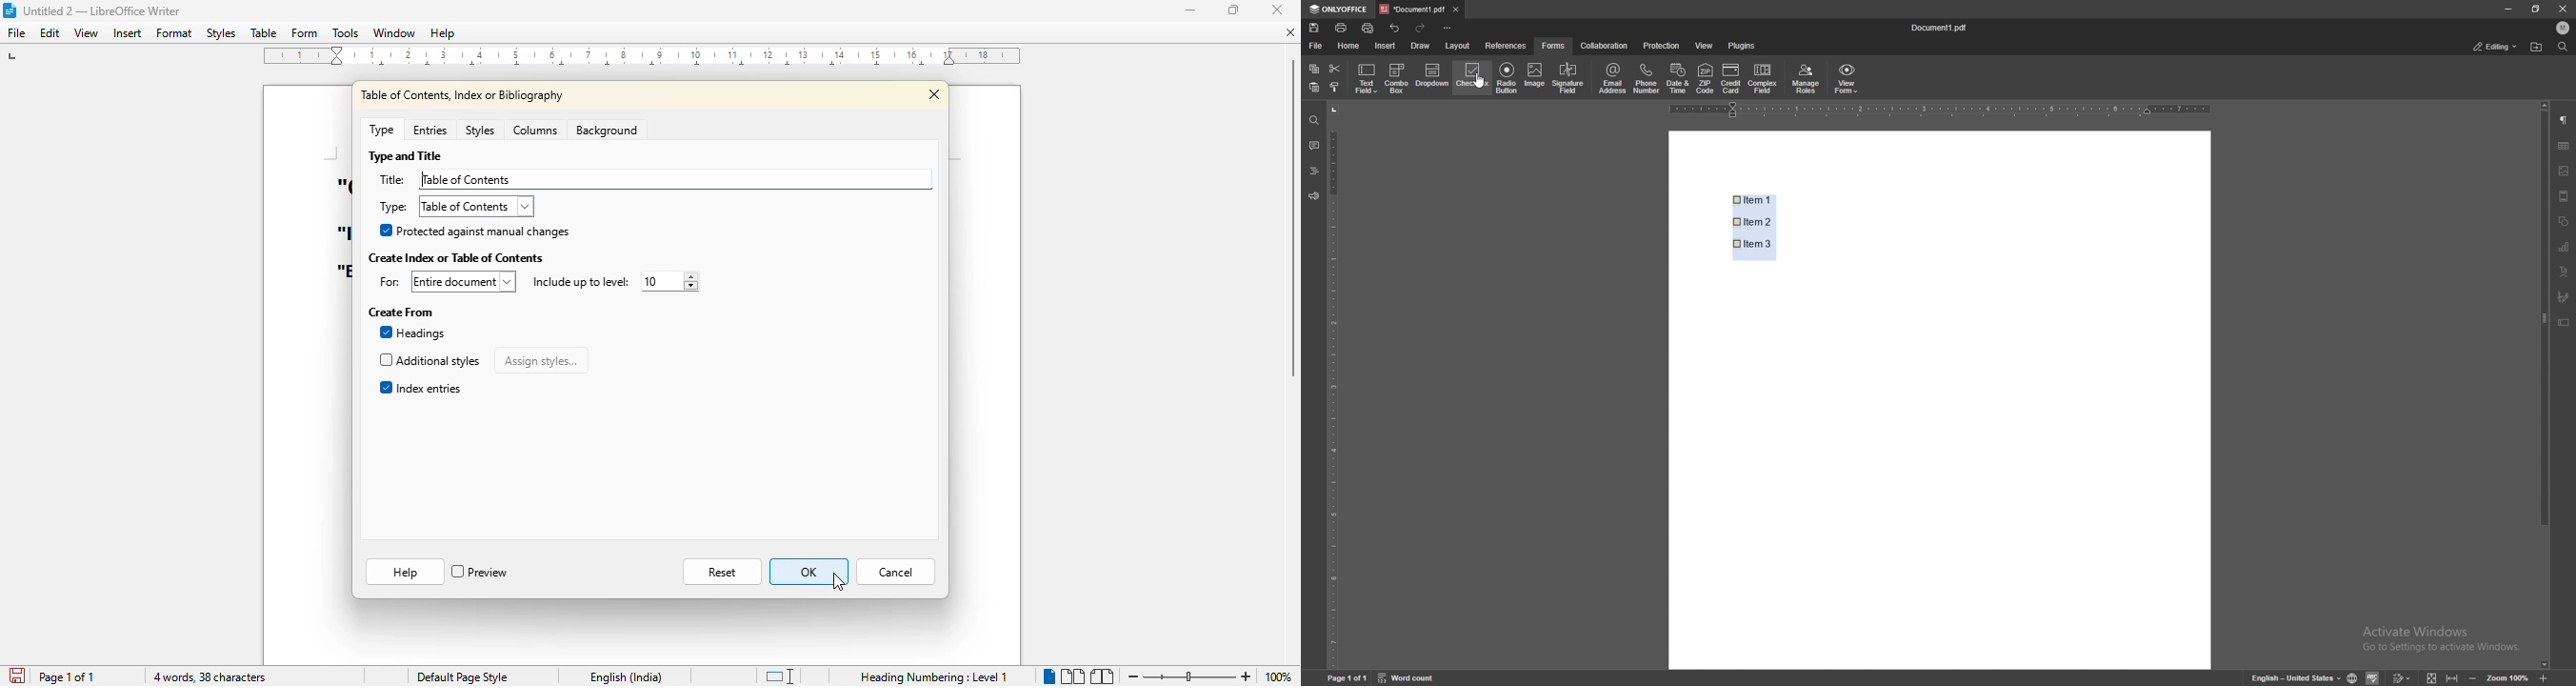 The image size is (2576, 700). I want to click on file, so click(1317, 46).